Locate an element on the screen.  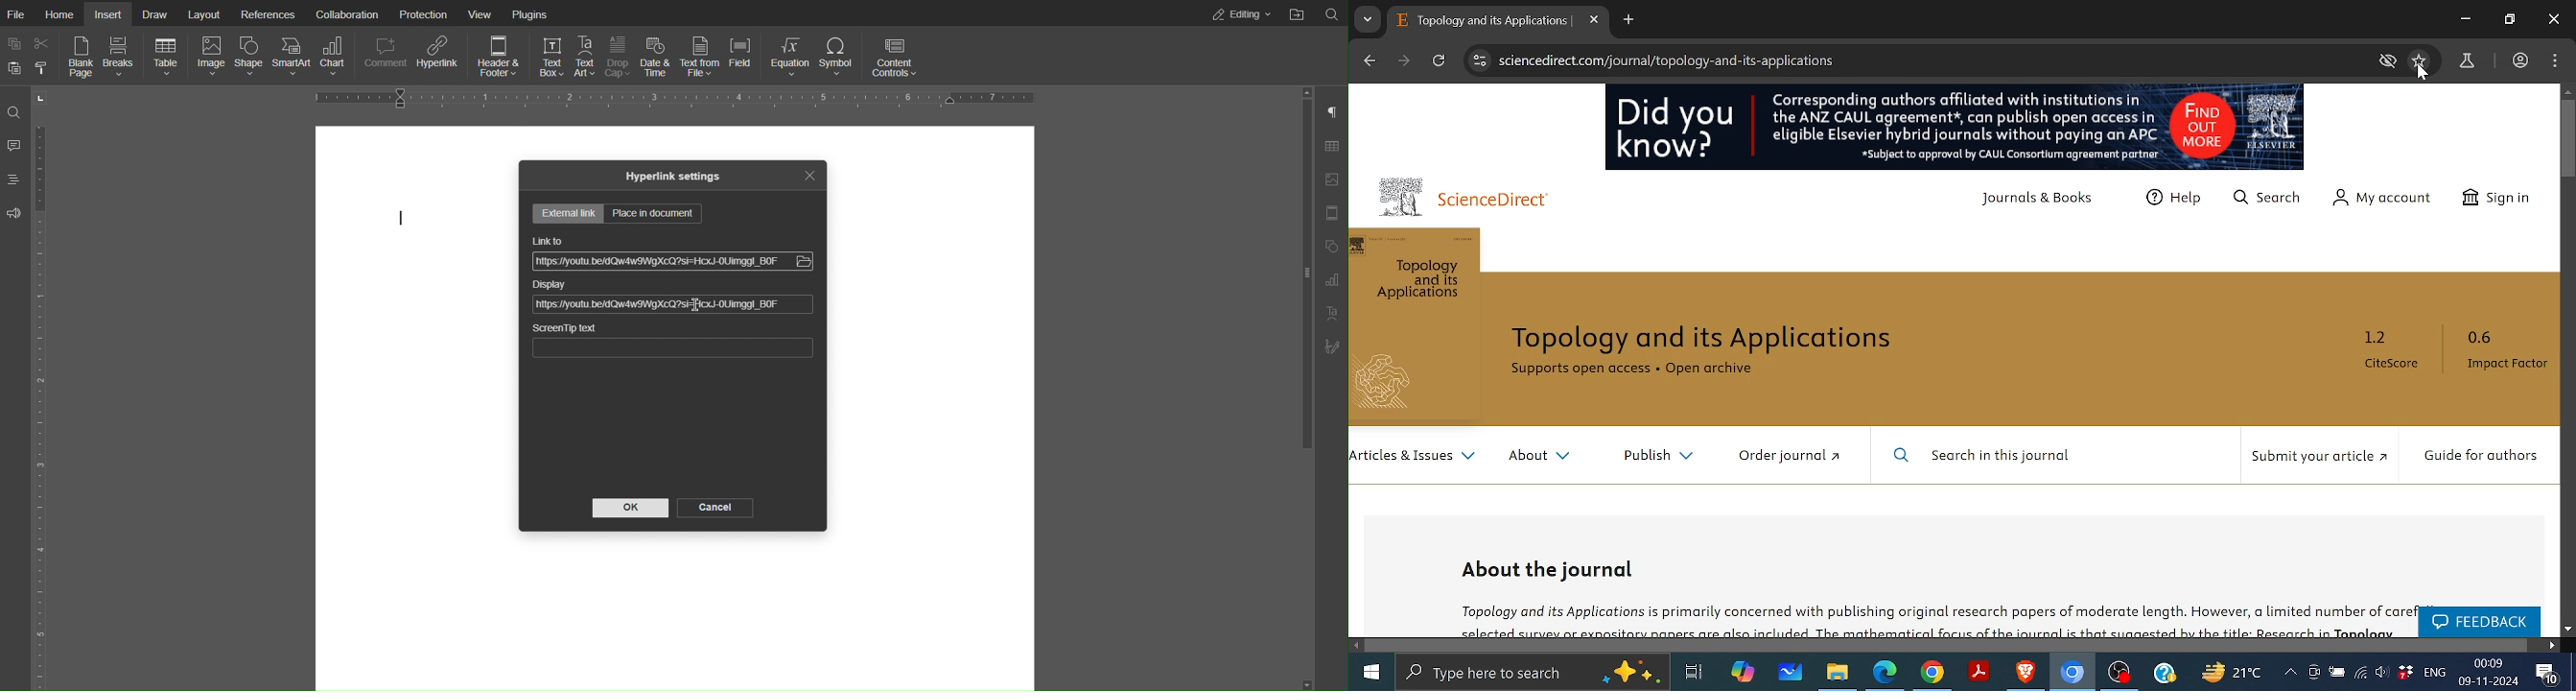
Text Art is located at coordinates (1331, 315).